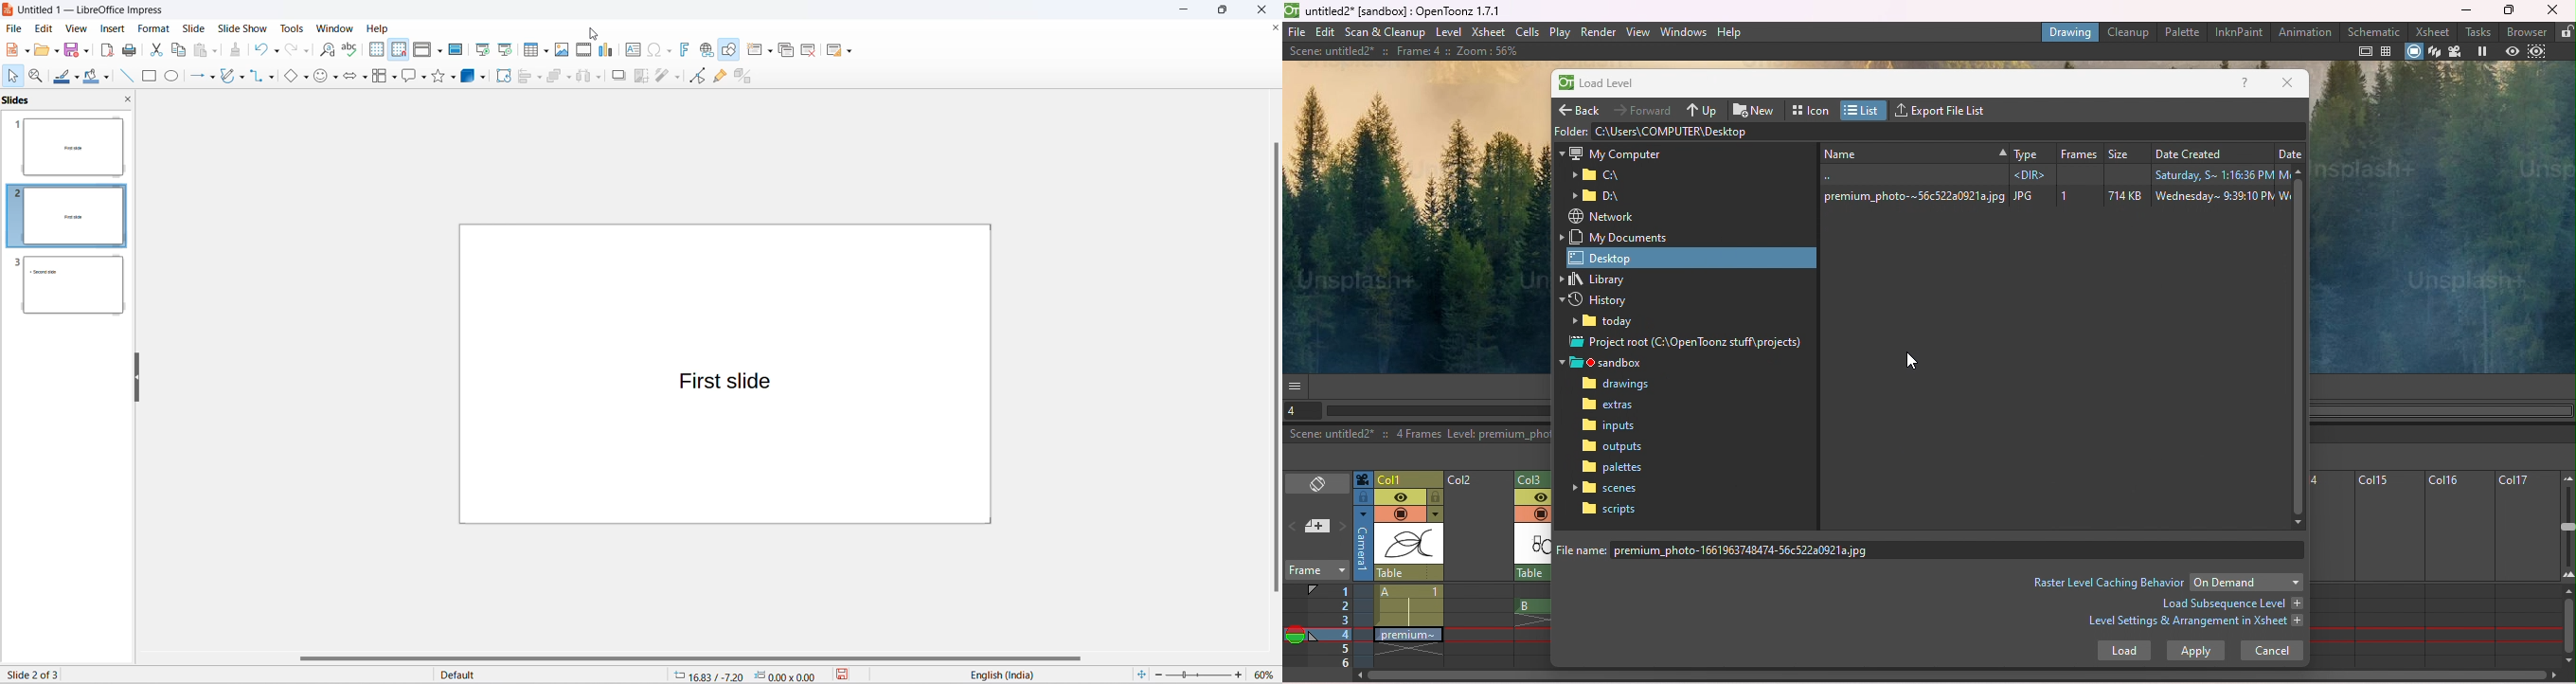  I want to click on insert fontwork text, so click(684, 50).